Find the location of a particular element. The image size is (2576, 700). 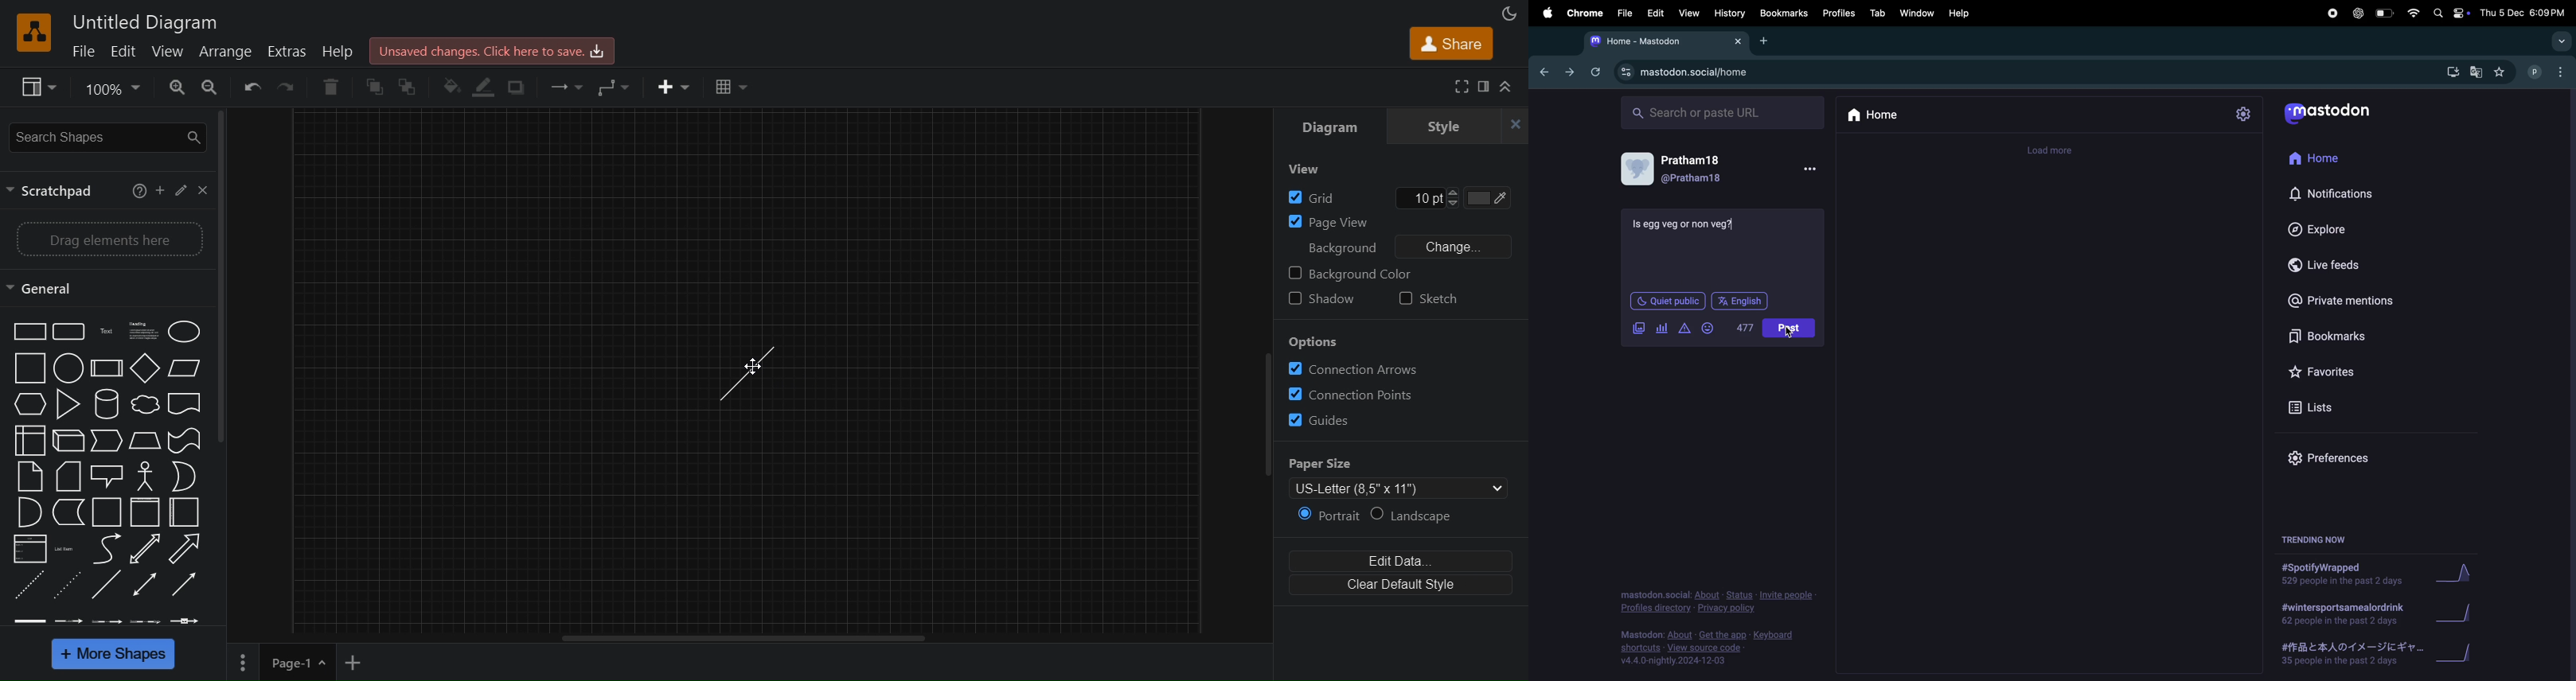

sketch is located at coordinates (1427, 298).